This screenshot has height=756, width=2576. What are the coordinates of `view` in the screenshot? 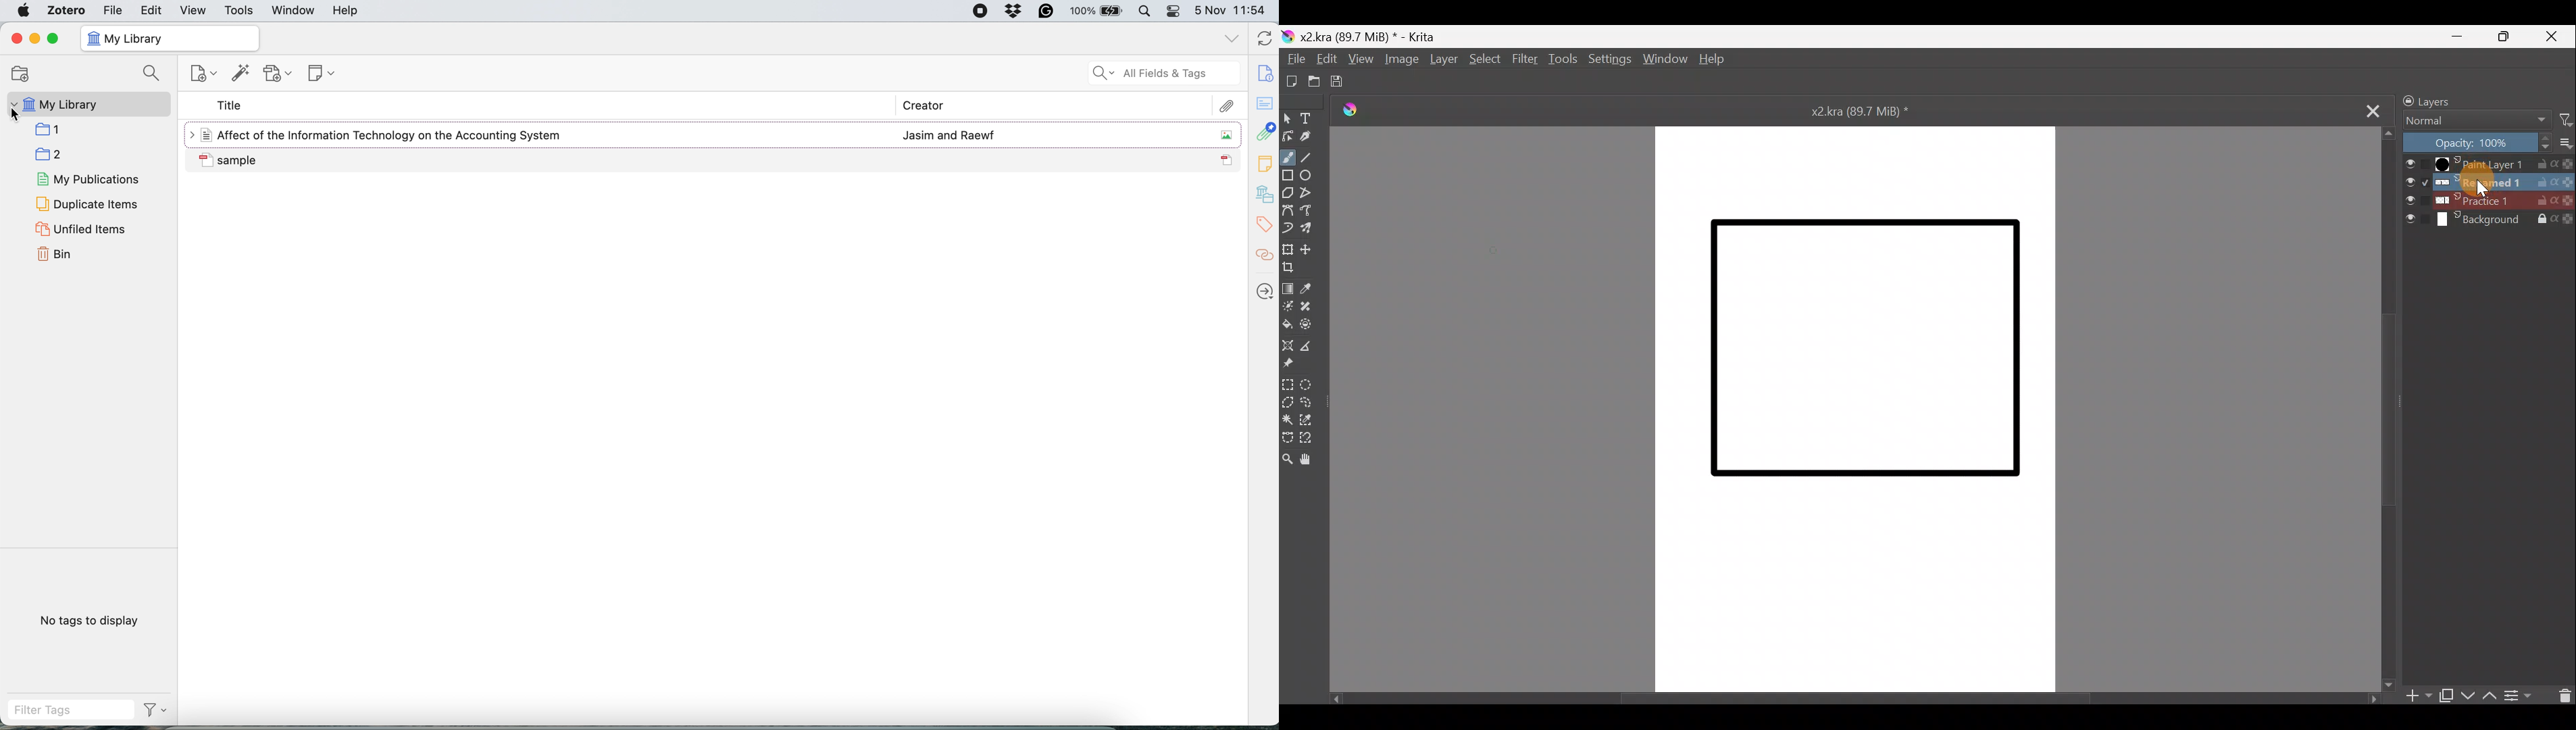 It's located at (194, 12).